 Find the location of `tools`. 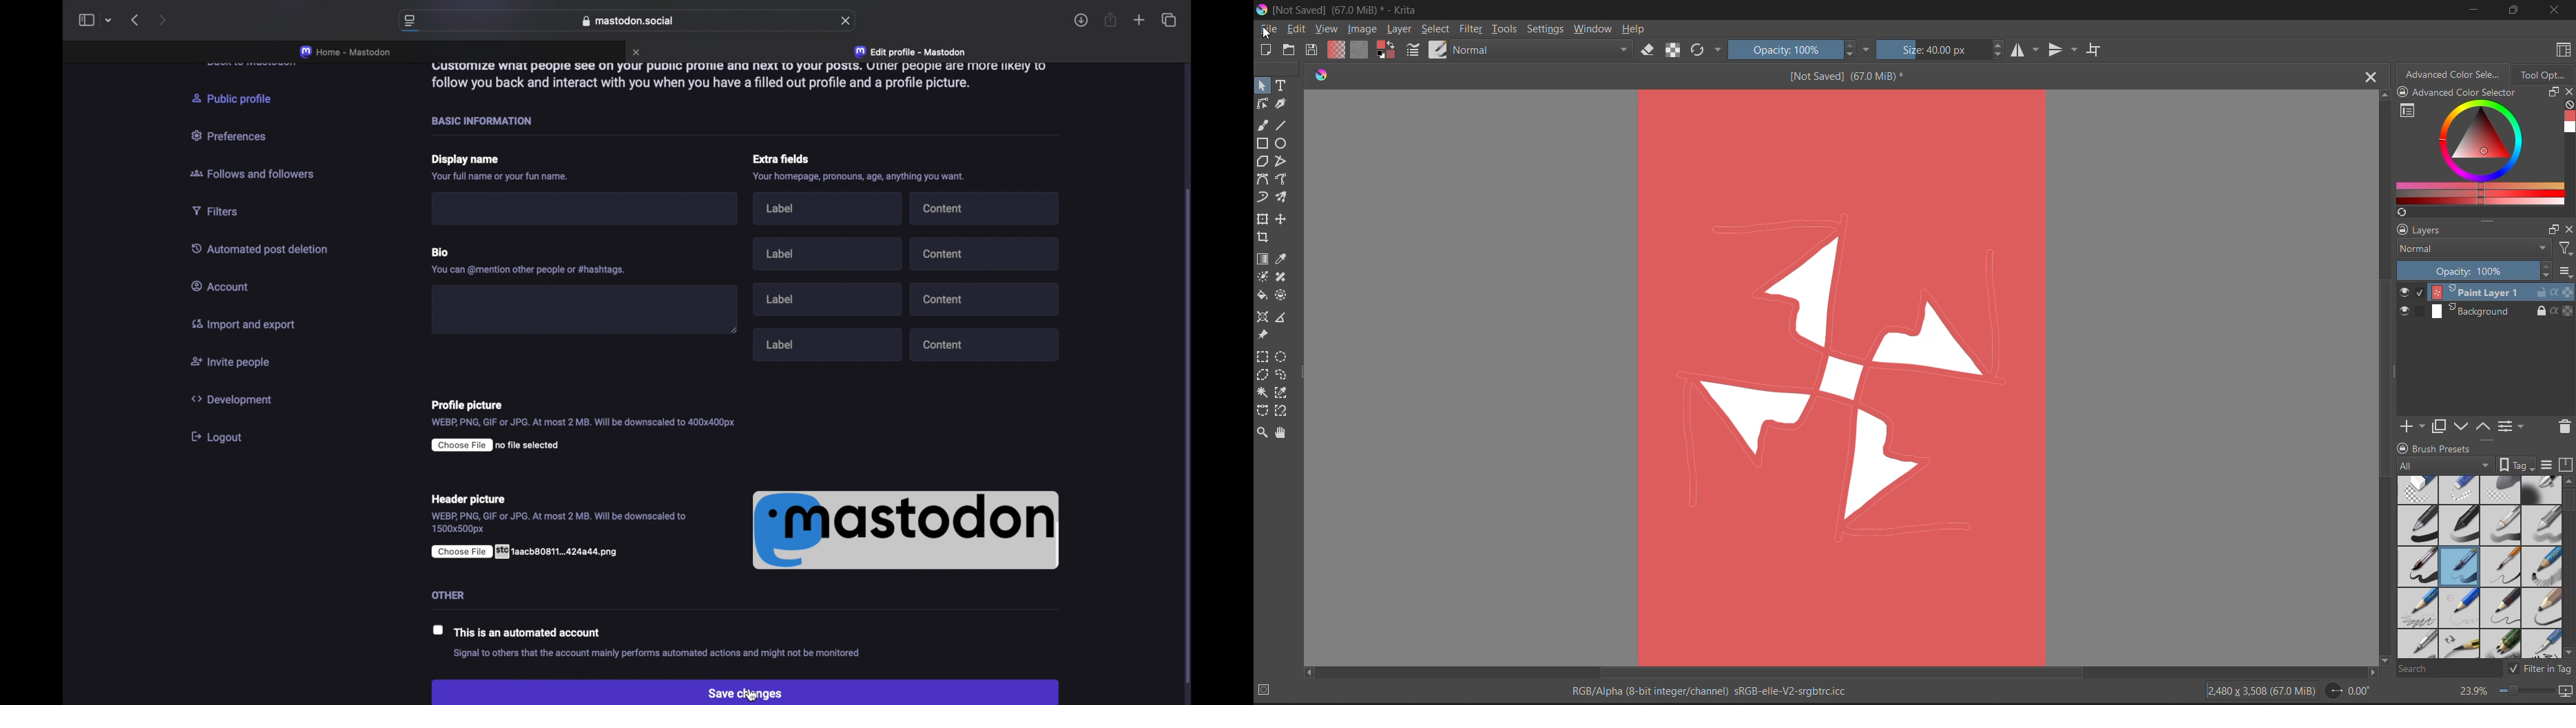

tools is located at coordinates (1284, 86).